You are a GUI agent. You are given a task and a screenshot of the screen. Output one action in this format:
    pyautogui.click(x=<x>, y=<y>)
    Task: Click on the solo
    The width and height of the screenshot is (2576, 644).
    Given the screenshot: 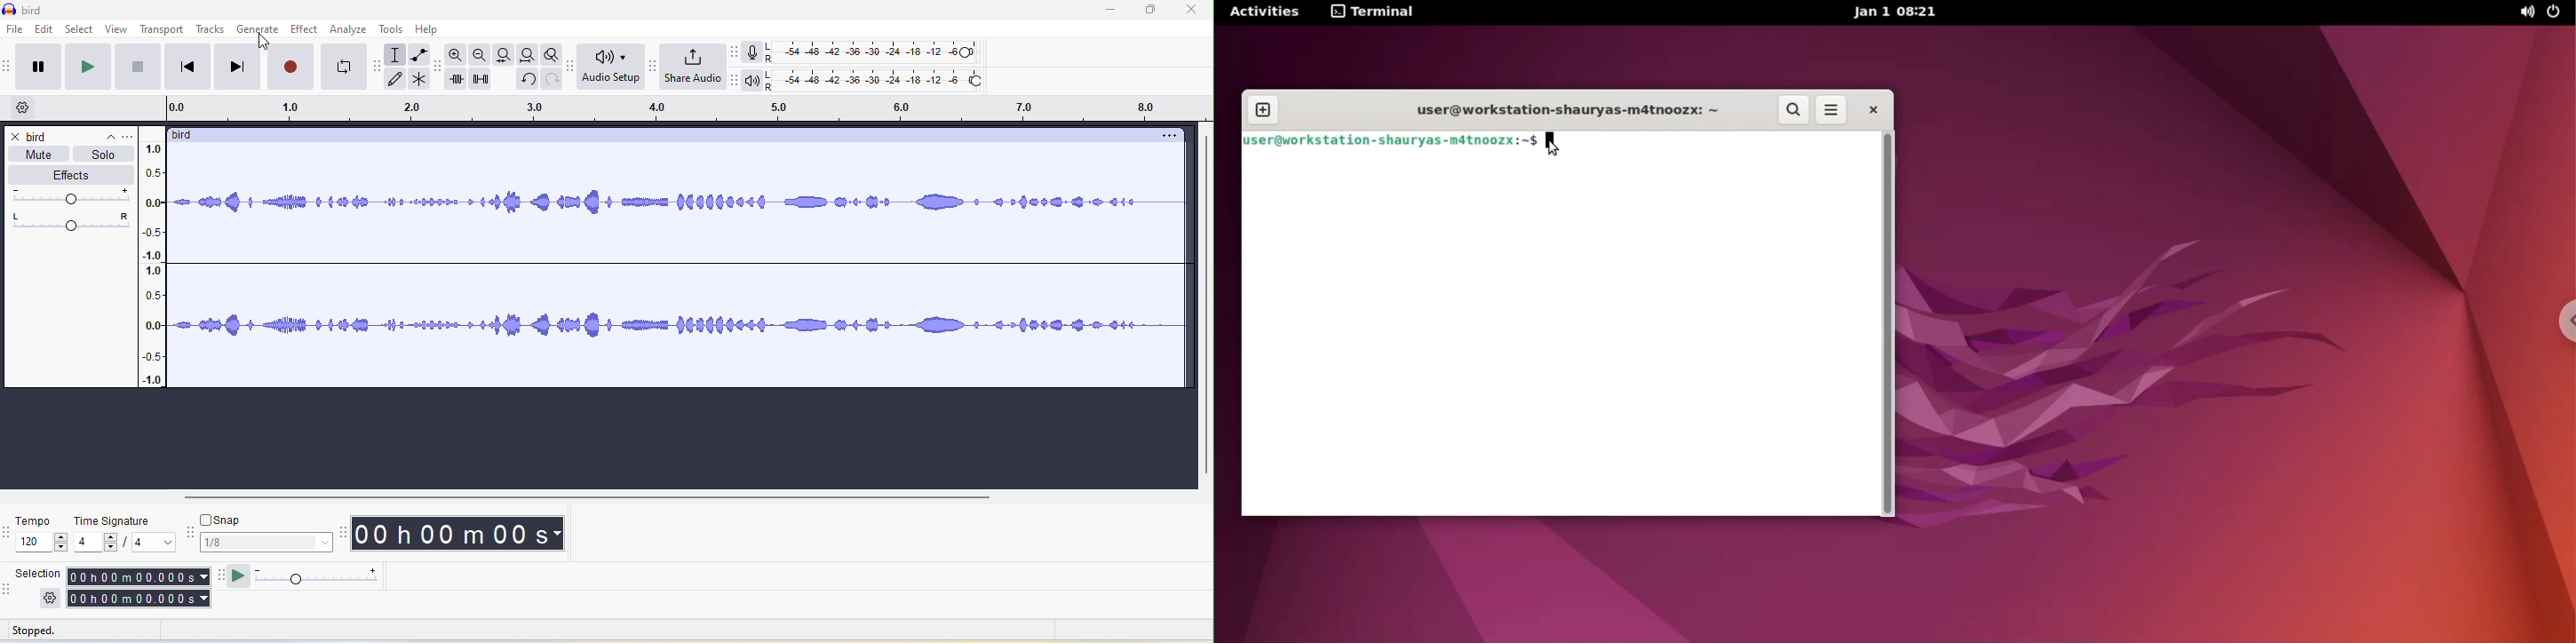 What is the action you would take?
    pyautogui.click(x=102, y=155)
    